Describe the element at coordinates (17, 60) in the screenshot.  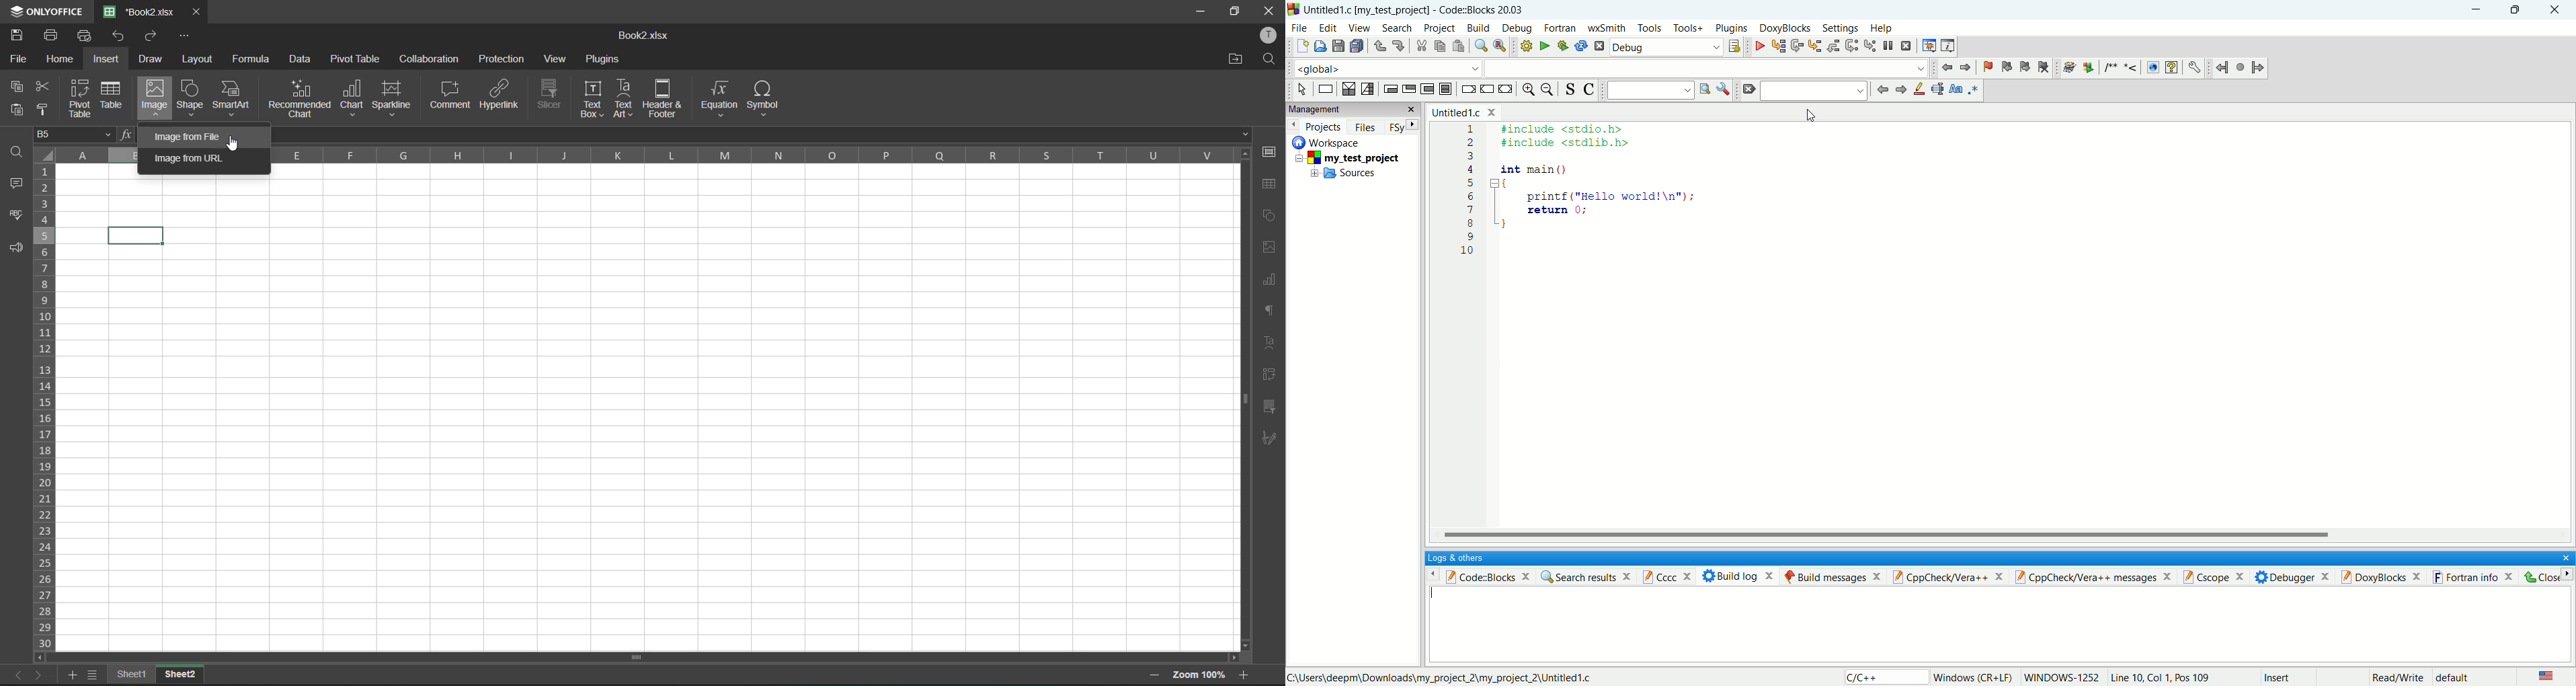
I see `file` at that location.